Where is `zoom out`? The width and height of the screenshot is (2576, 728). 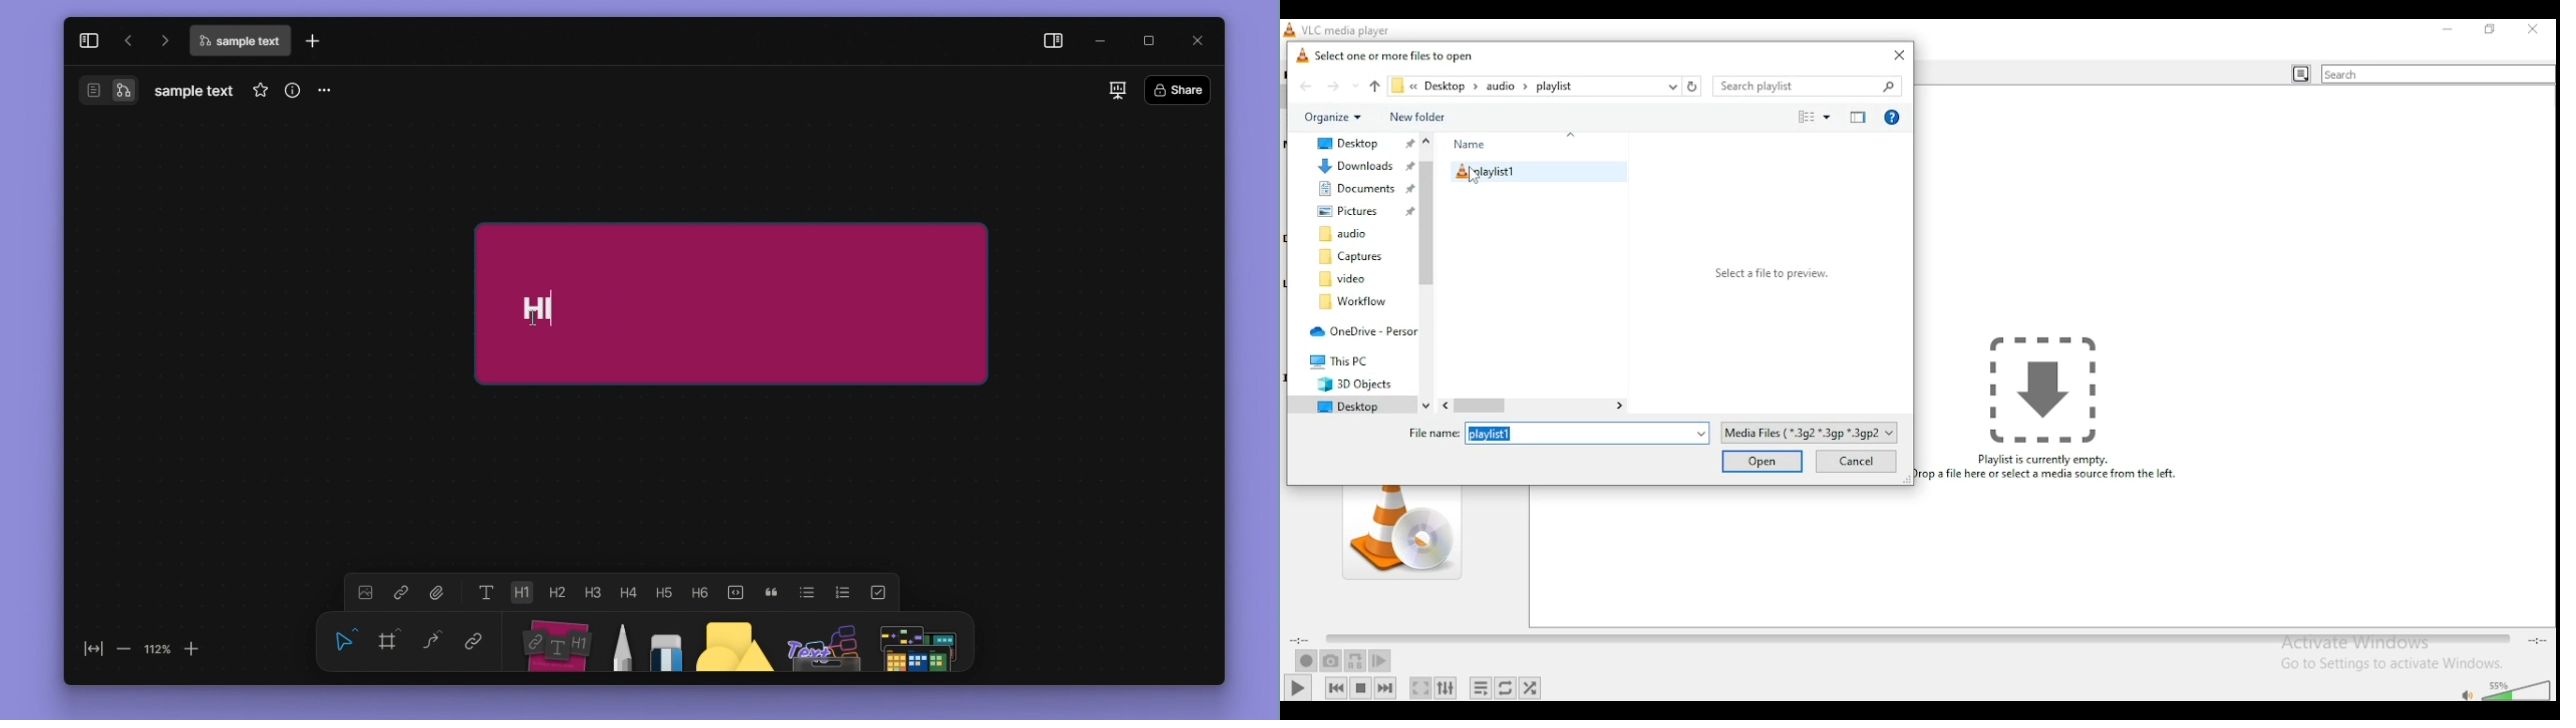 zoom out is located at coordinates (125, 650).